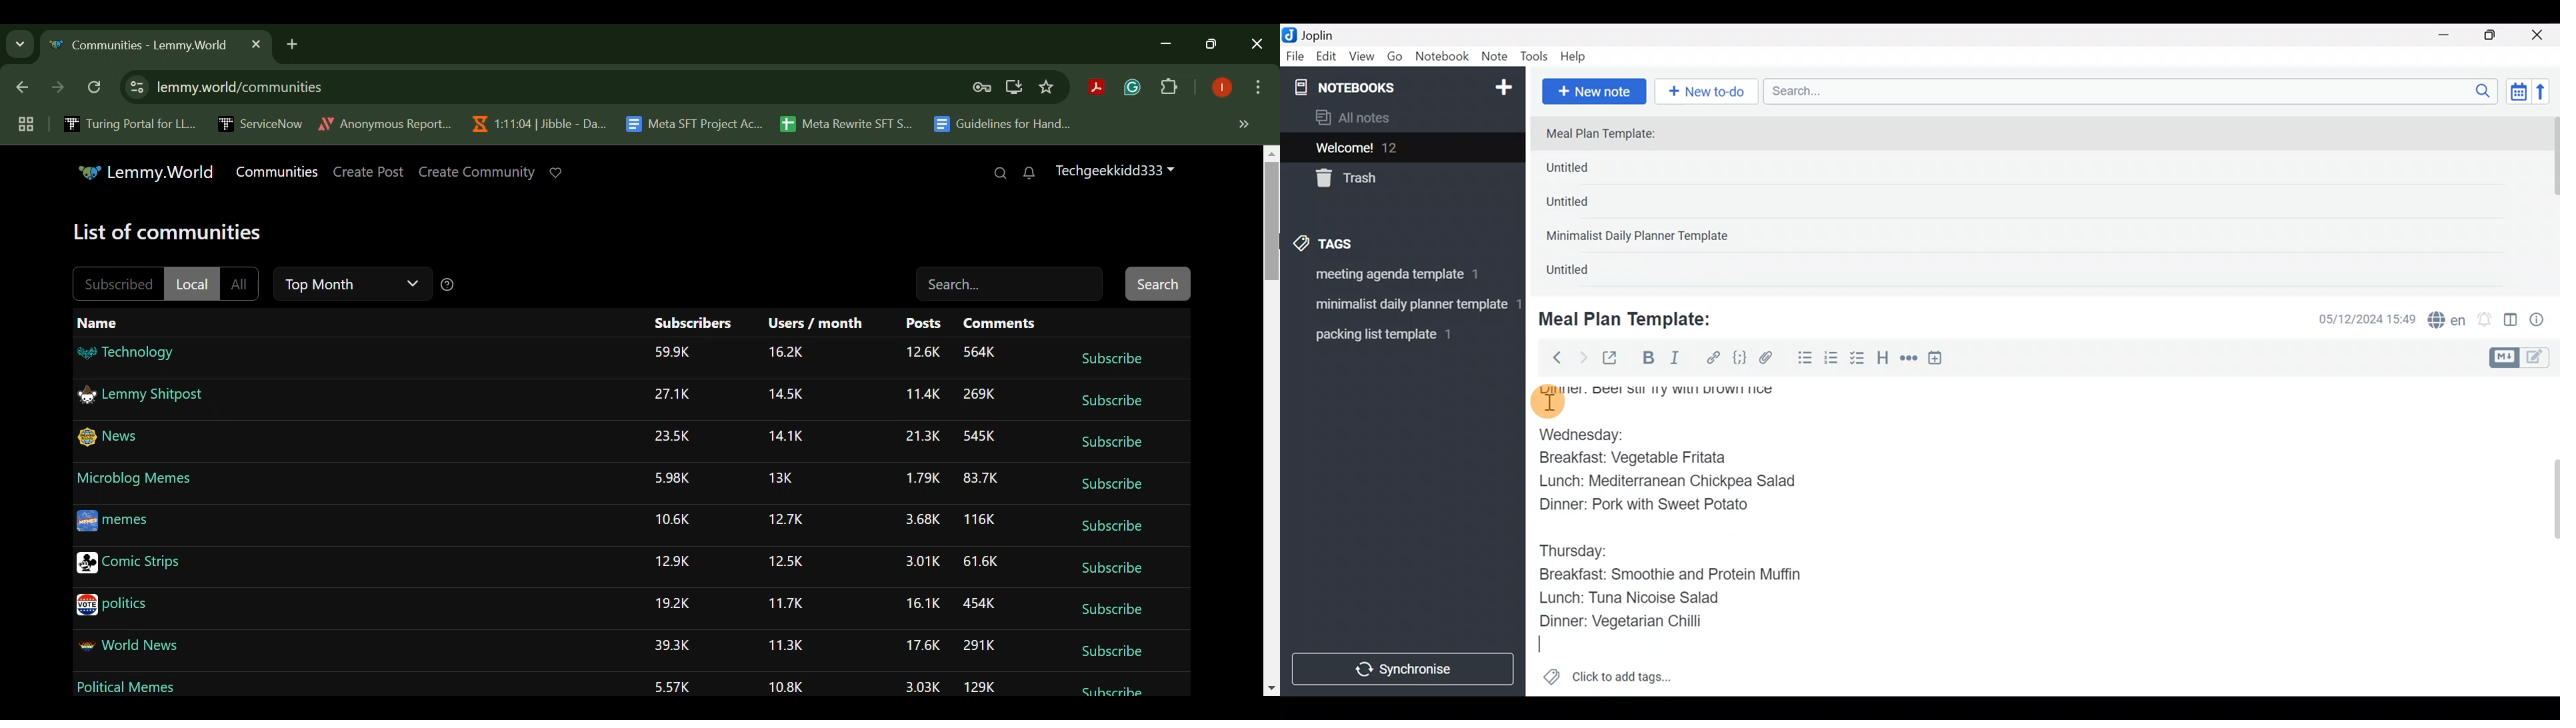 The height and width of the screenshot is (728, 2576). Describe the element at coordinates (1112, 442) in the screenshot. I see `Subscribe` at that location.